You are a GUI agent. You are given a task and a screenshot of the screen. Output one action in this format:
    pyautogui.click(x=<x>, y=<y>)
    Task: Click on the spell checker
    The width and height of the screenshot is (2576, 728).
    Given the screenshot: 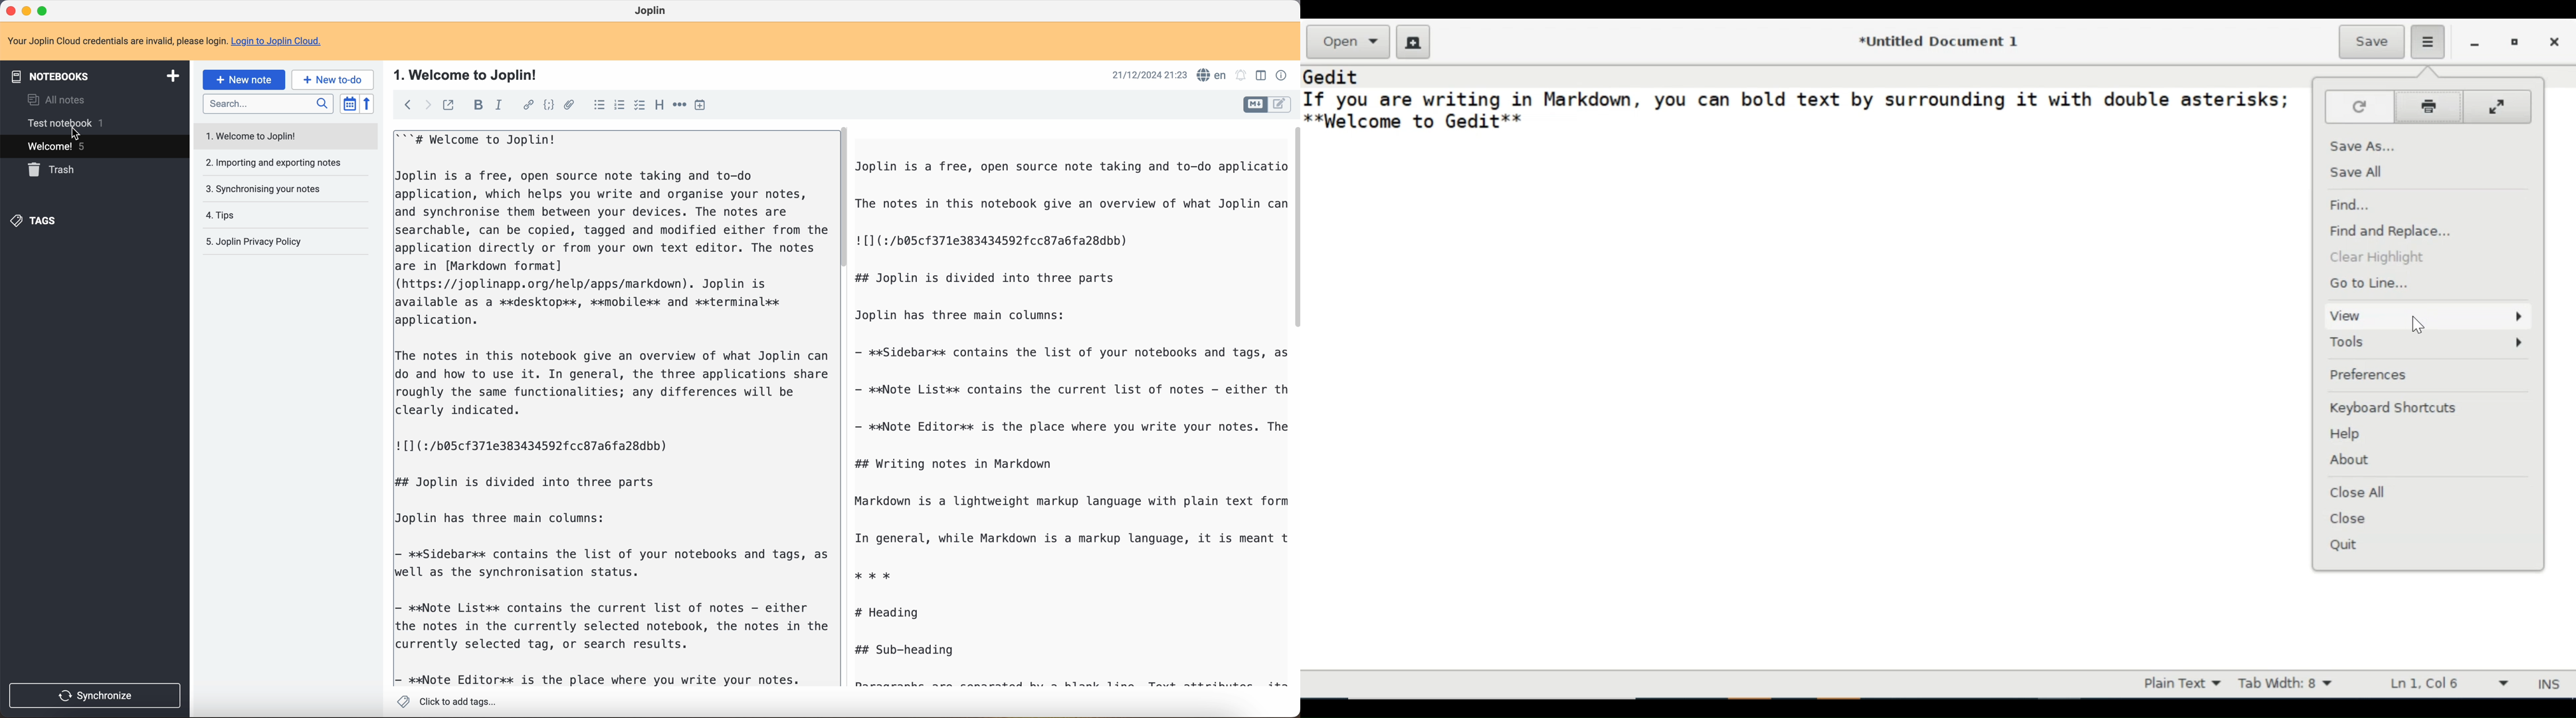 What is the action you would take?
    pyautogui.click(x=1213, y=74)
    